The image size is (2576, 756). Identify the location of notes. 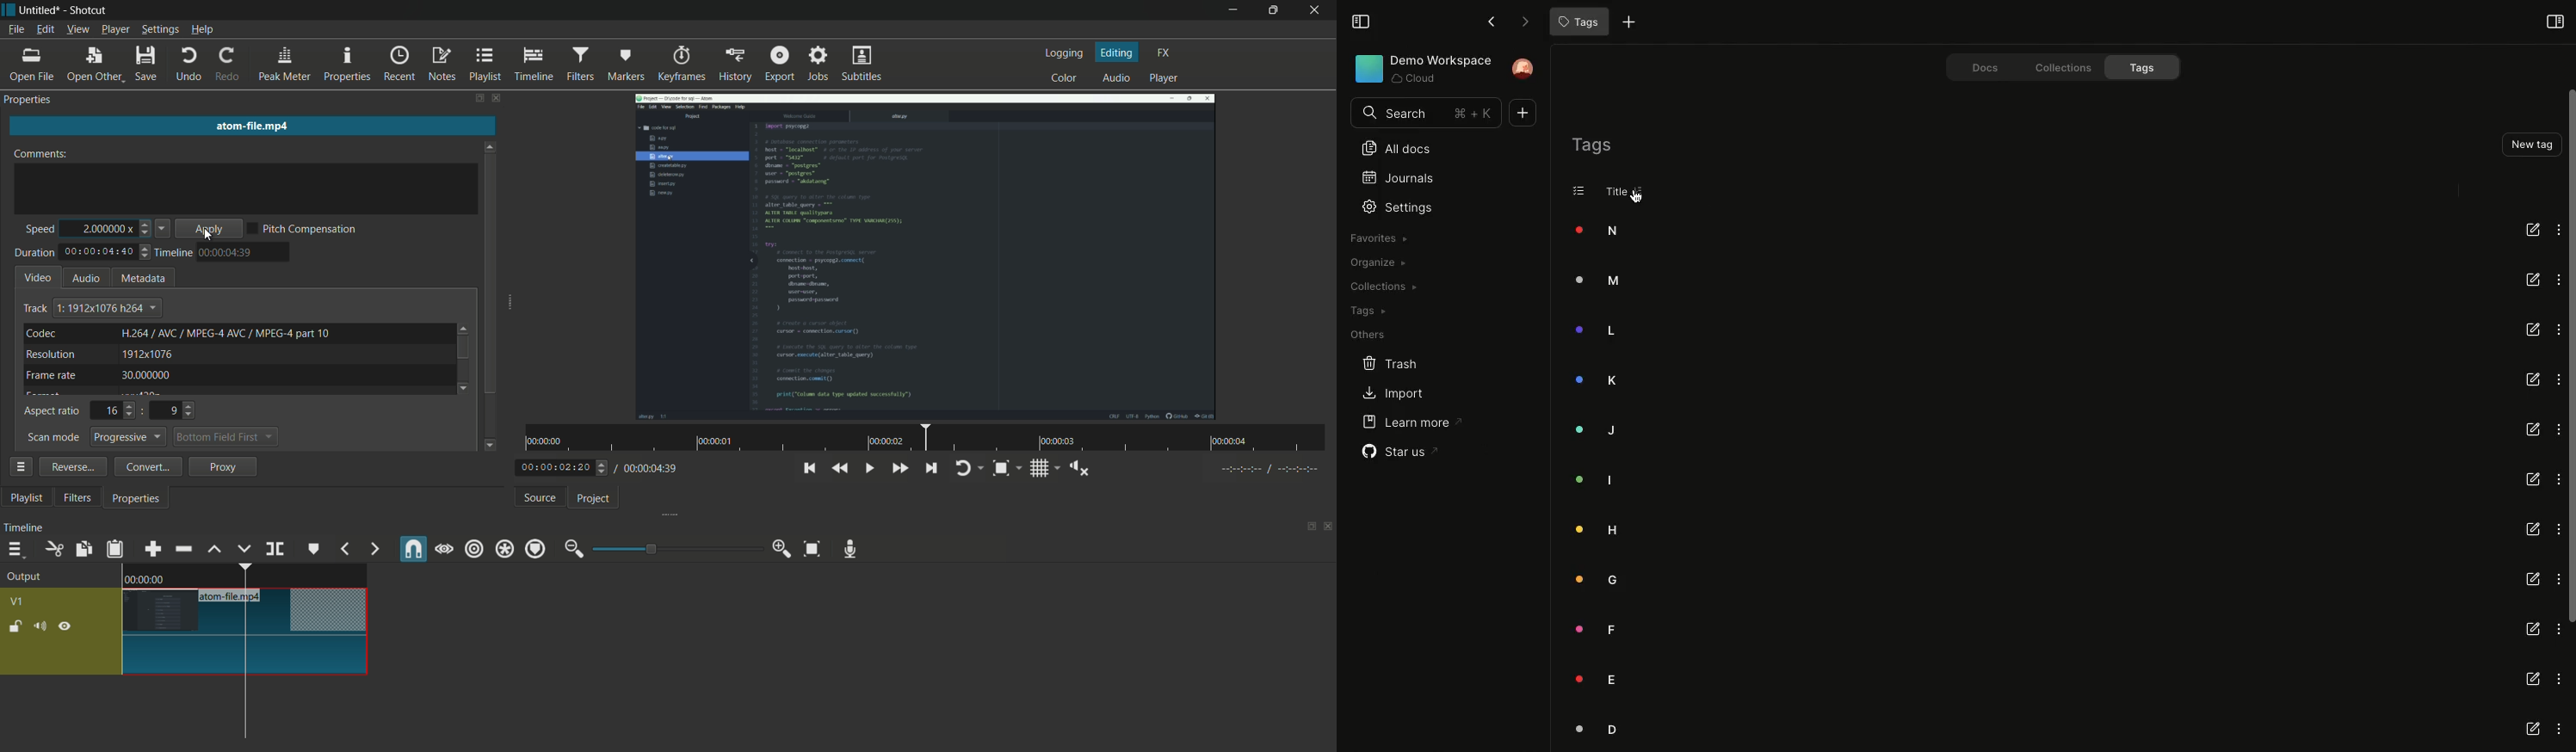
(441, 65).